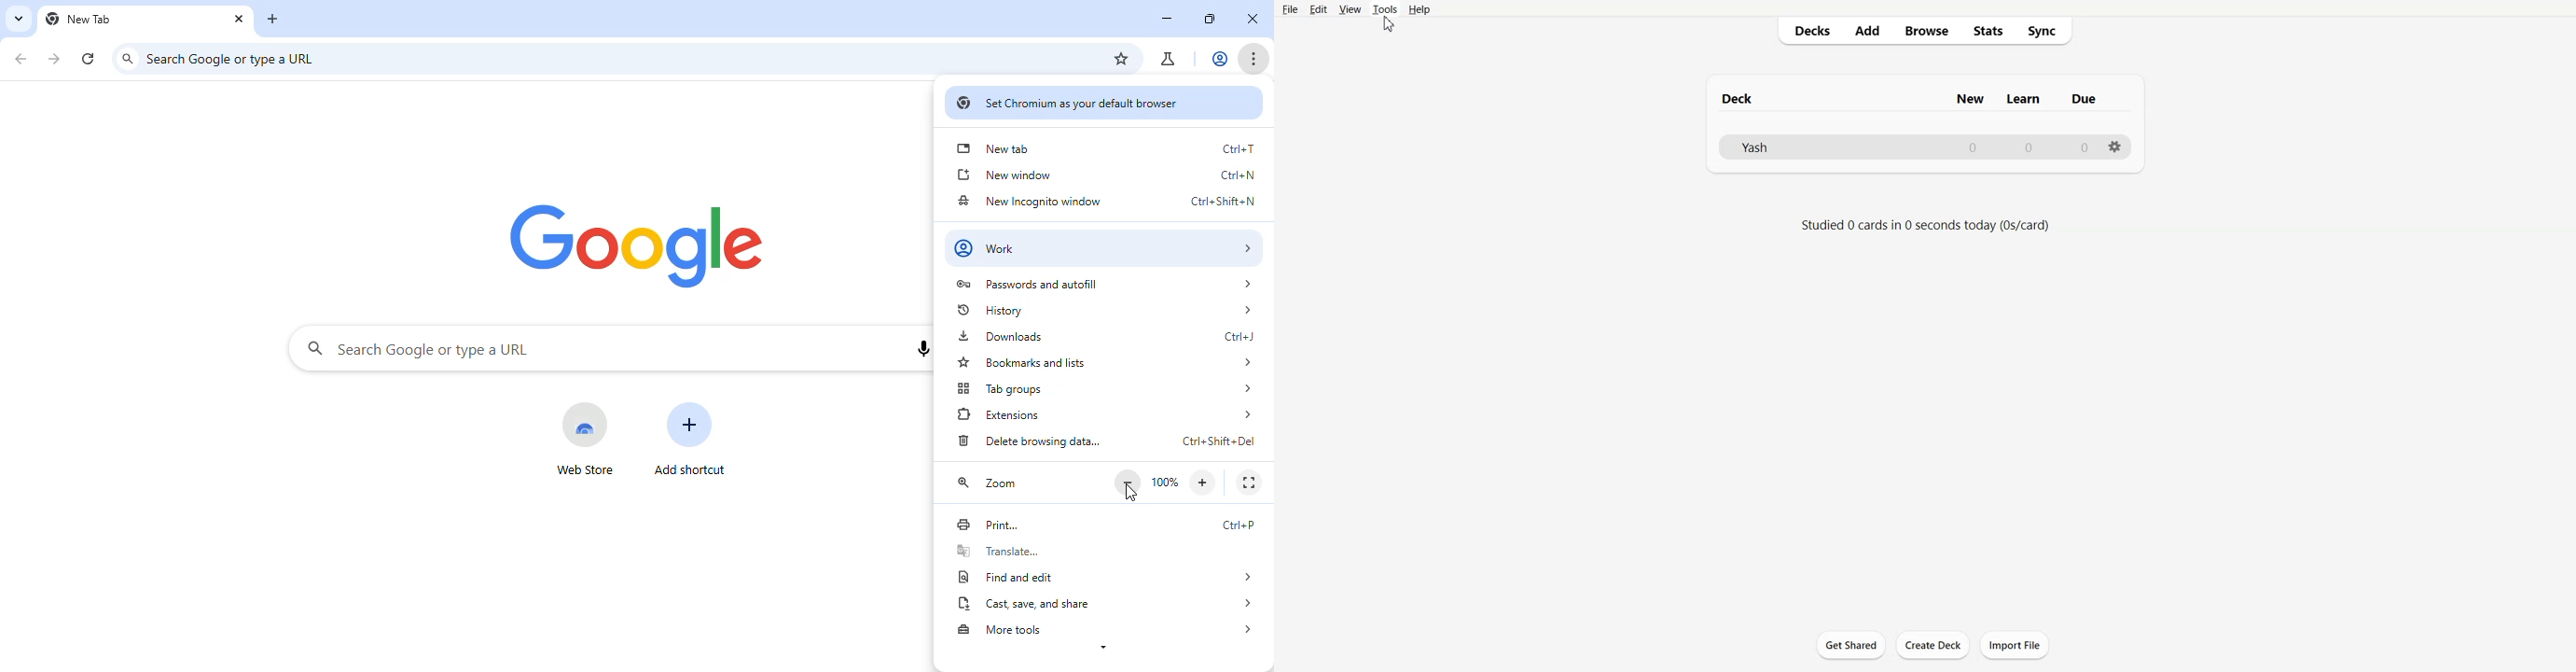 This screenshot has height=672, width=2576. What do you see at coordinates (2116, 147) in the screenshot?
I see `Settings` at bounding box center [2116, 147].